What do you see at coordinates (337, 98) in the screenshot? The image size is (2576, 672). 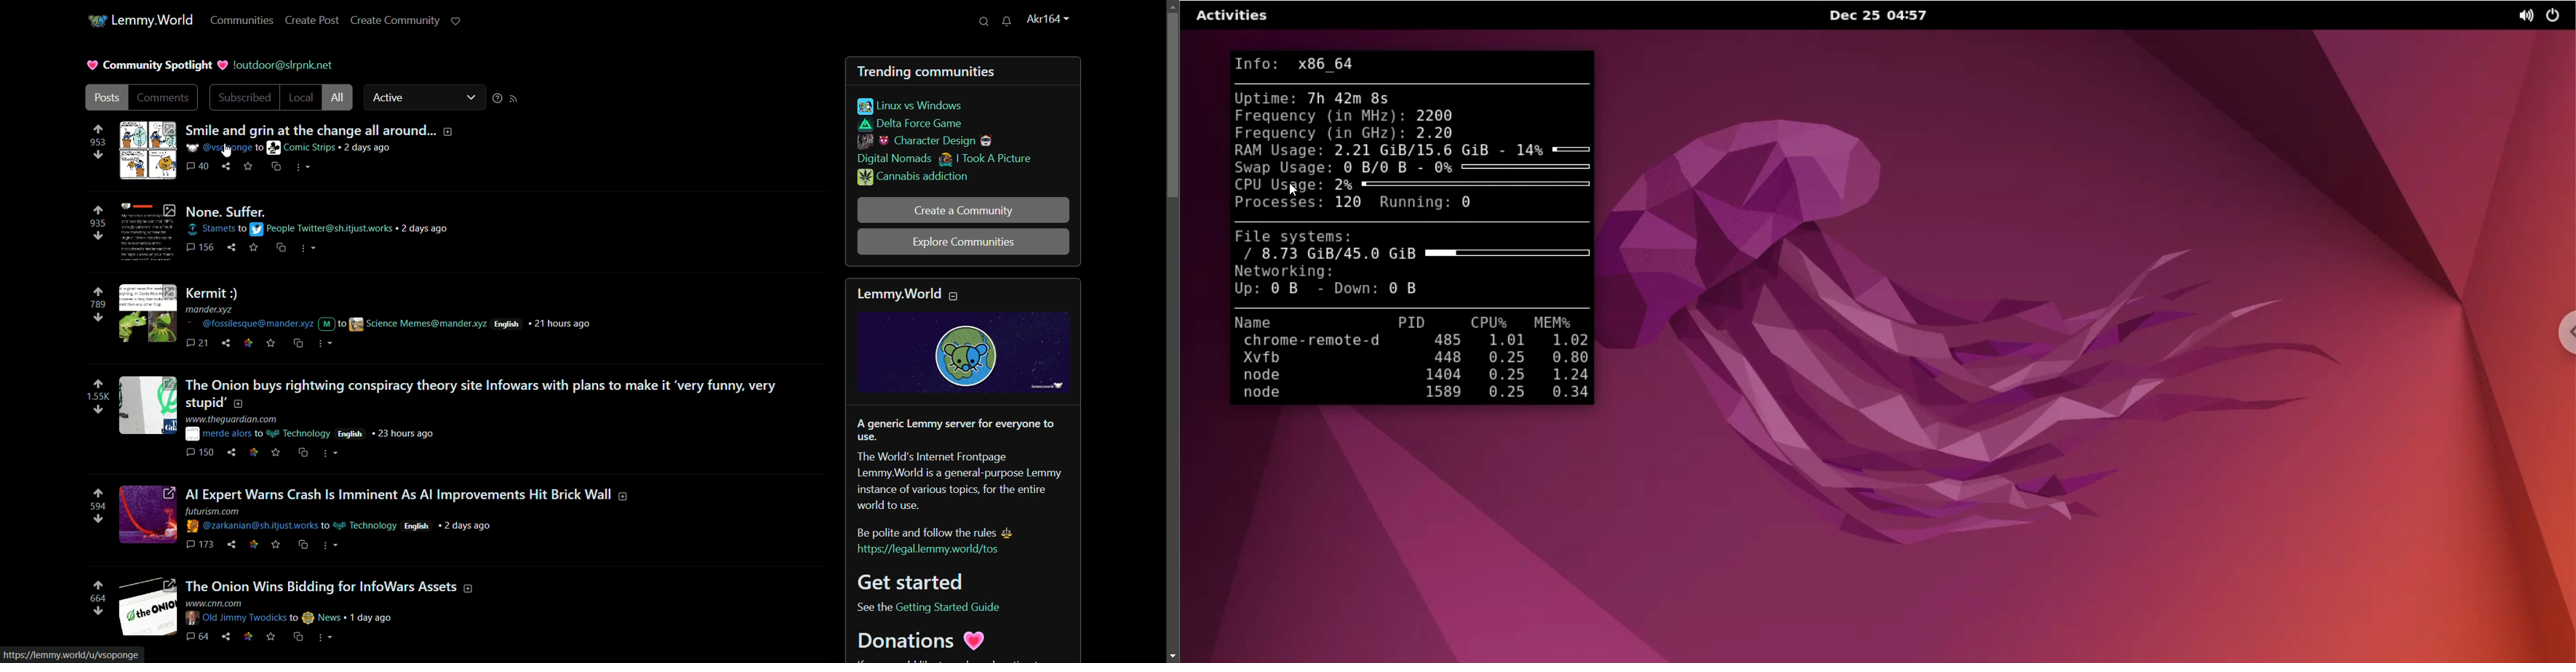 I see `all` at bounding box center [337, 98].